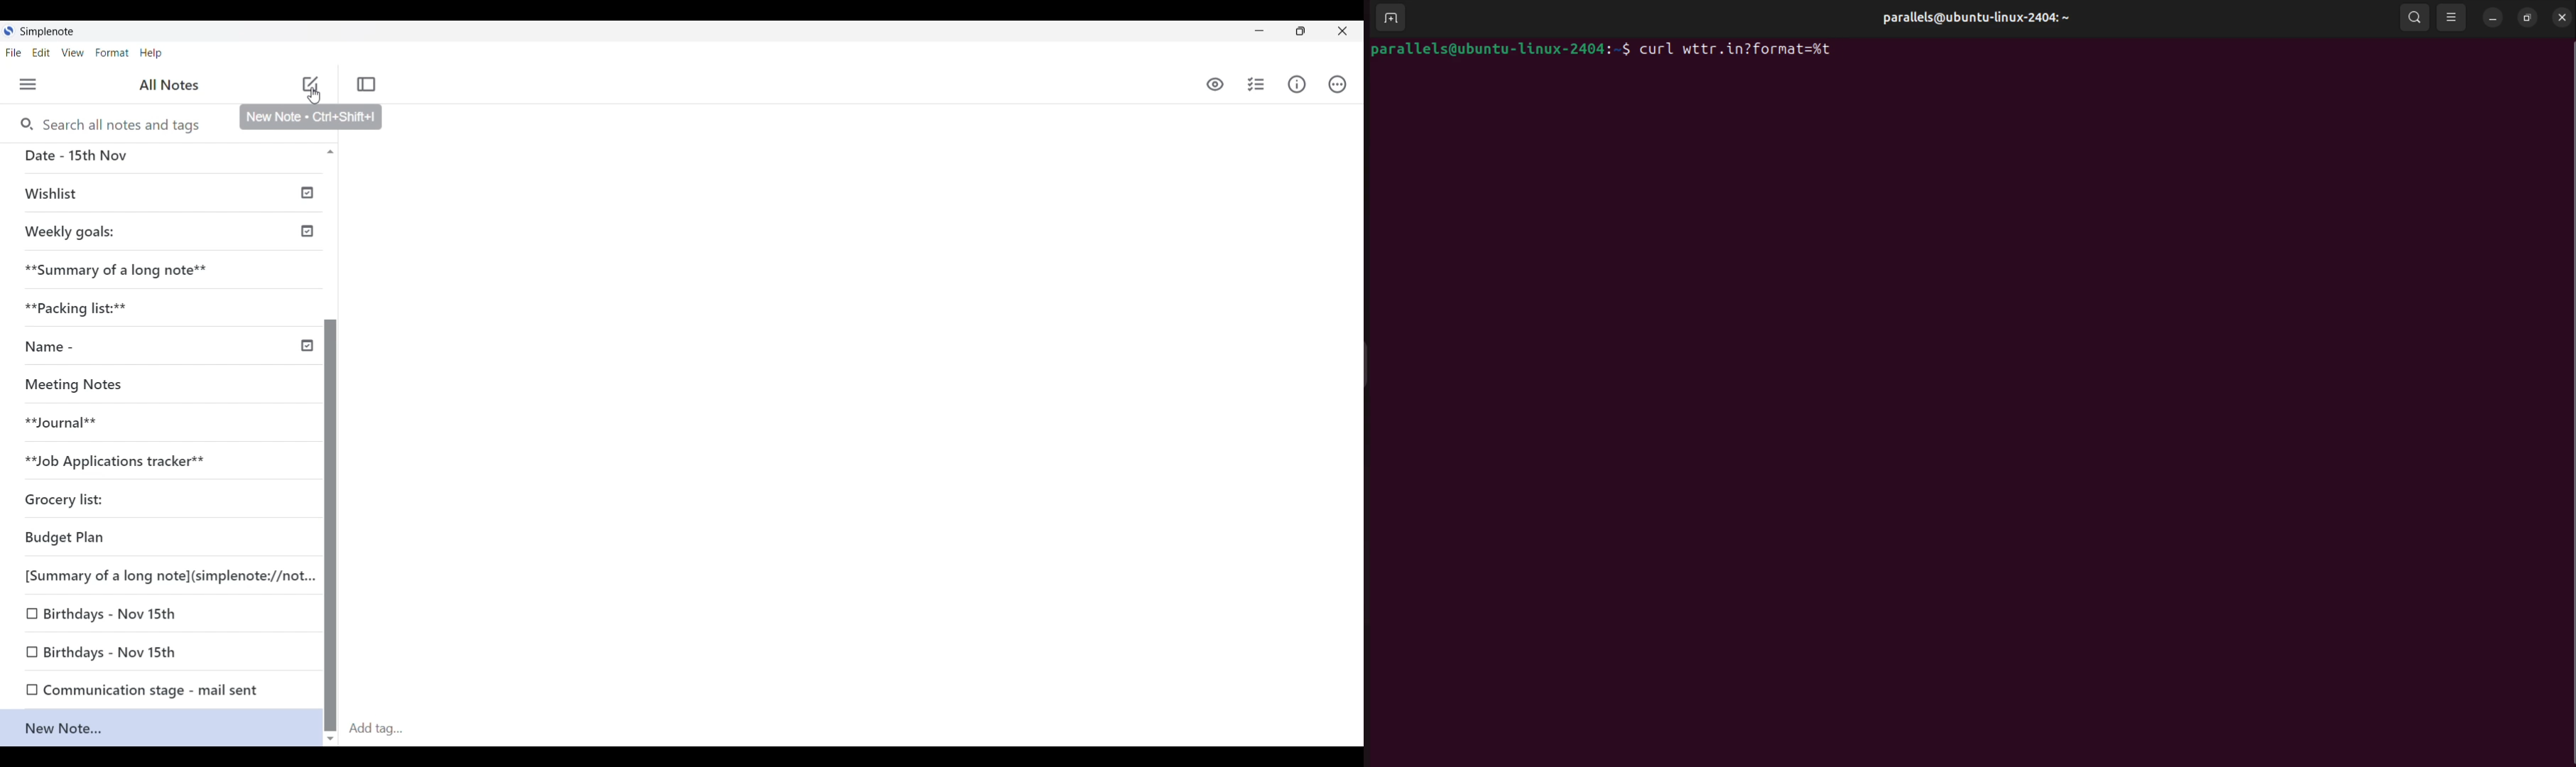 This screenshot has height=784, width=2576. I want to click on Communication stage - mail sent, so click(156, 690).